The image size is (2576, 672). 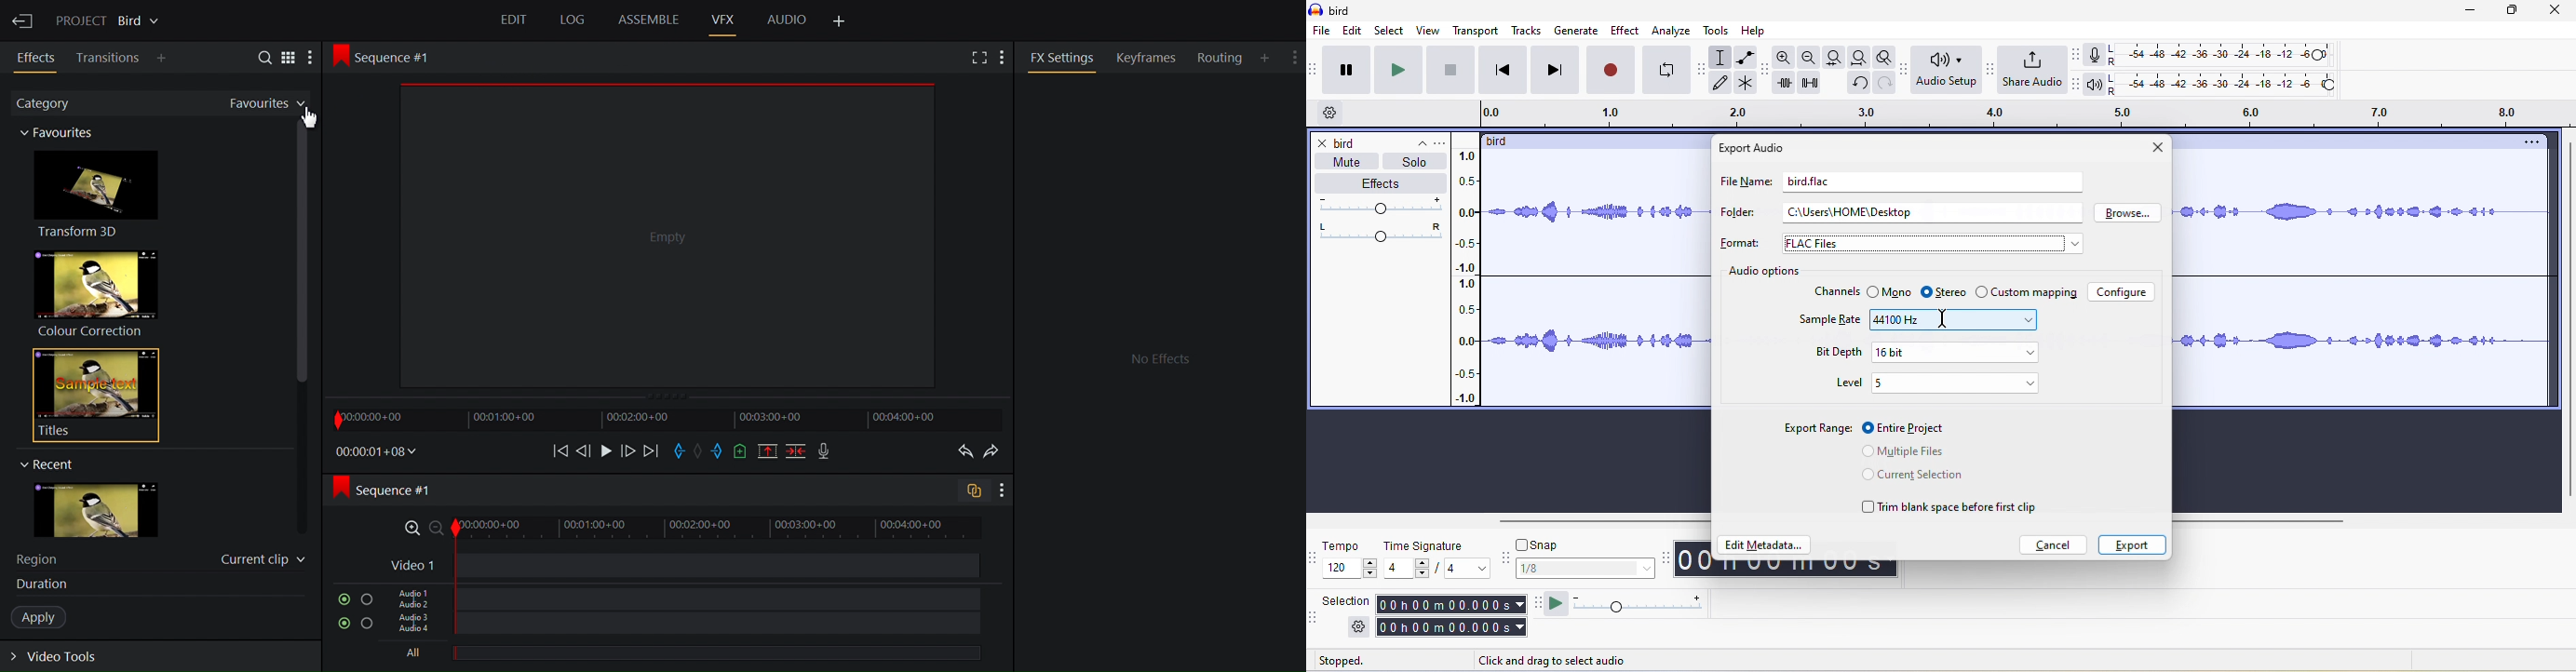 I want to click on FX settings Panel, so click(x=1159, y=369).